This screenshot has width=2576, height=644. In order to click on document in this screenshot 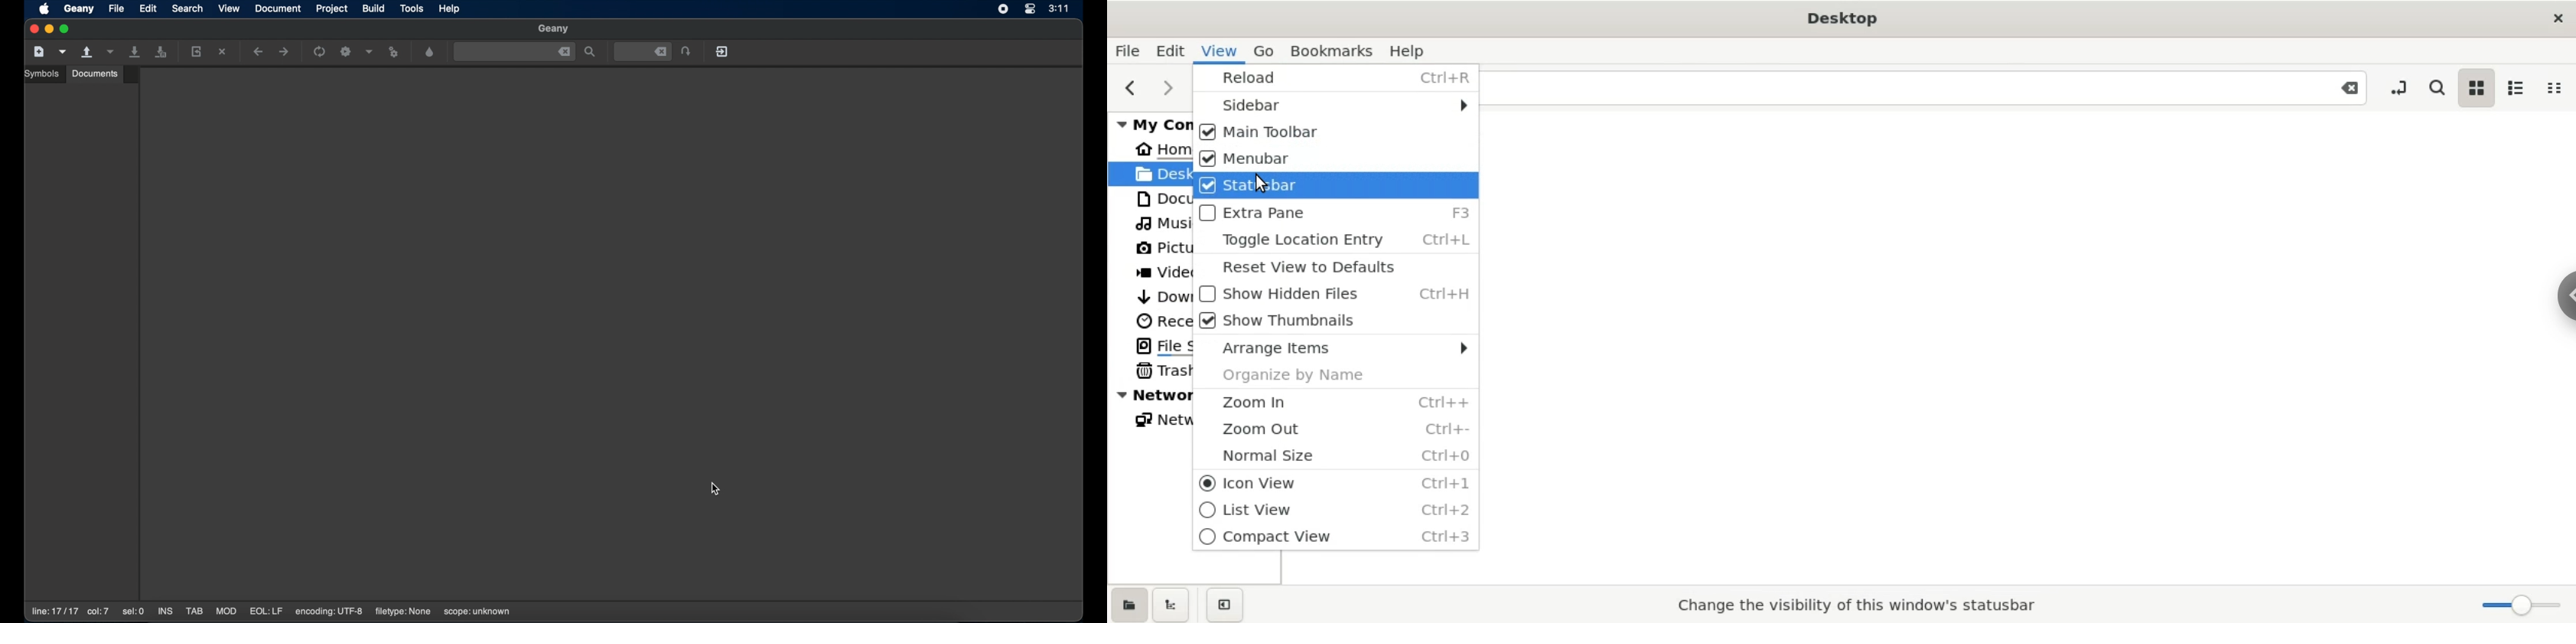, I will do `click(279, 9)`.